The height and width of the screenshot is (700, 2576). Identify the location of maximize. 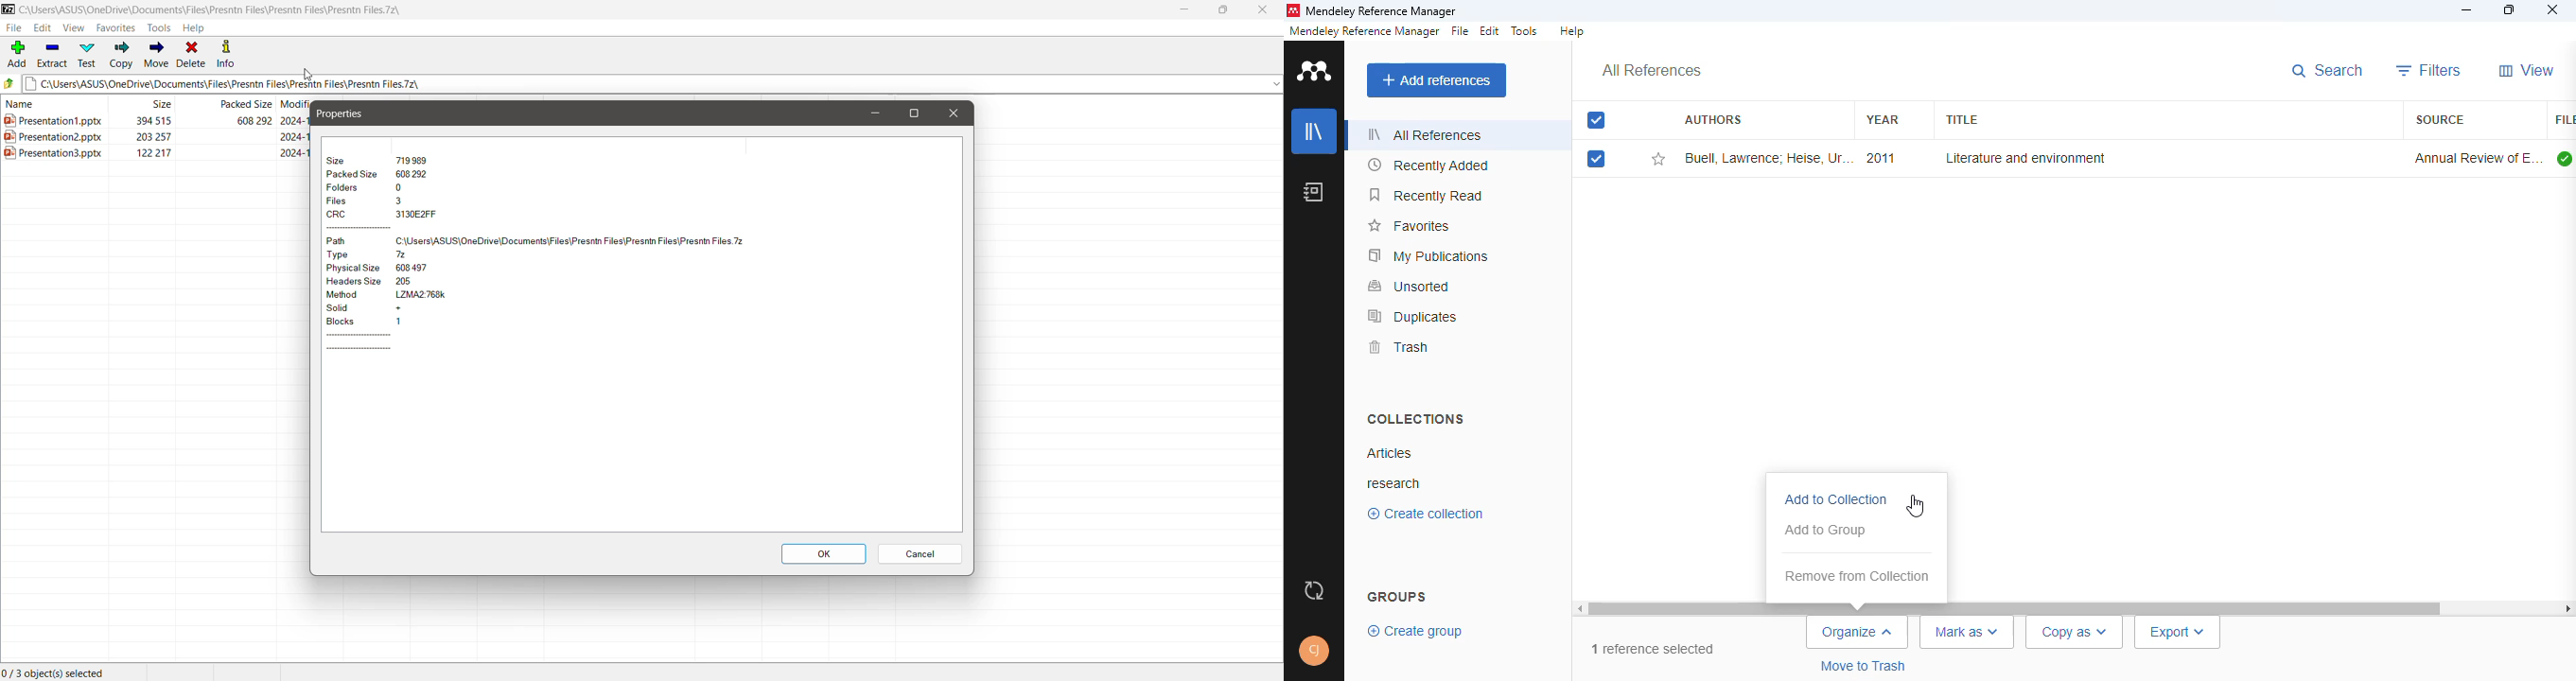
(2511, 9).